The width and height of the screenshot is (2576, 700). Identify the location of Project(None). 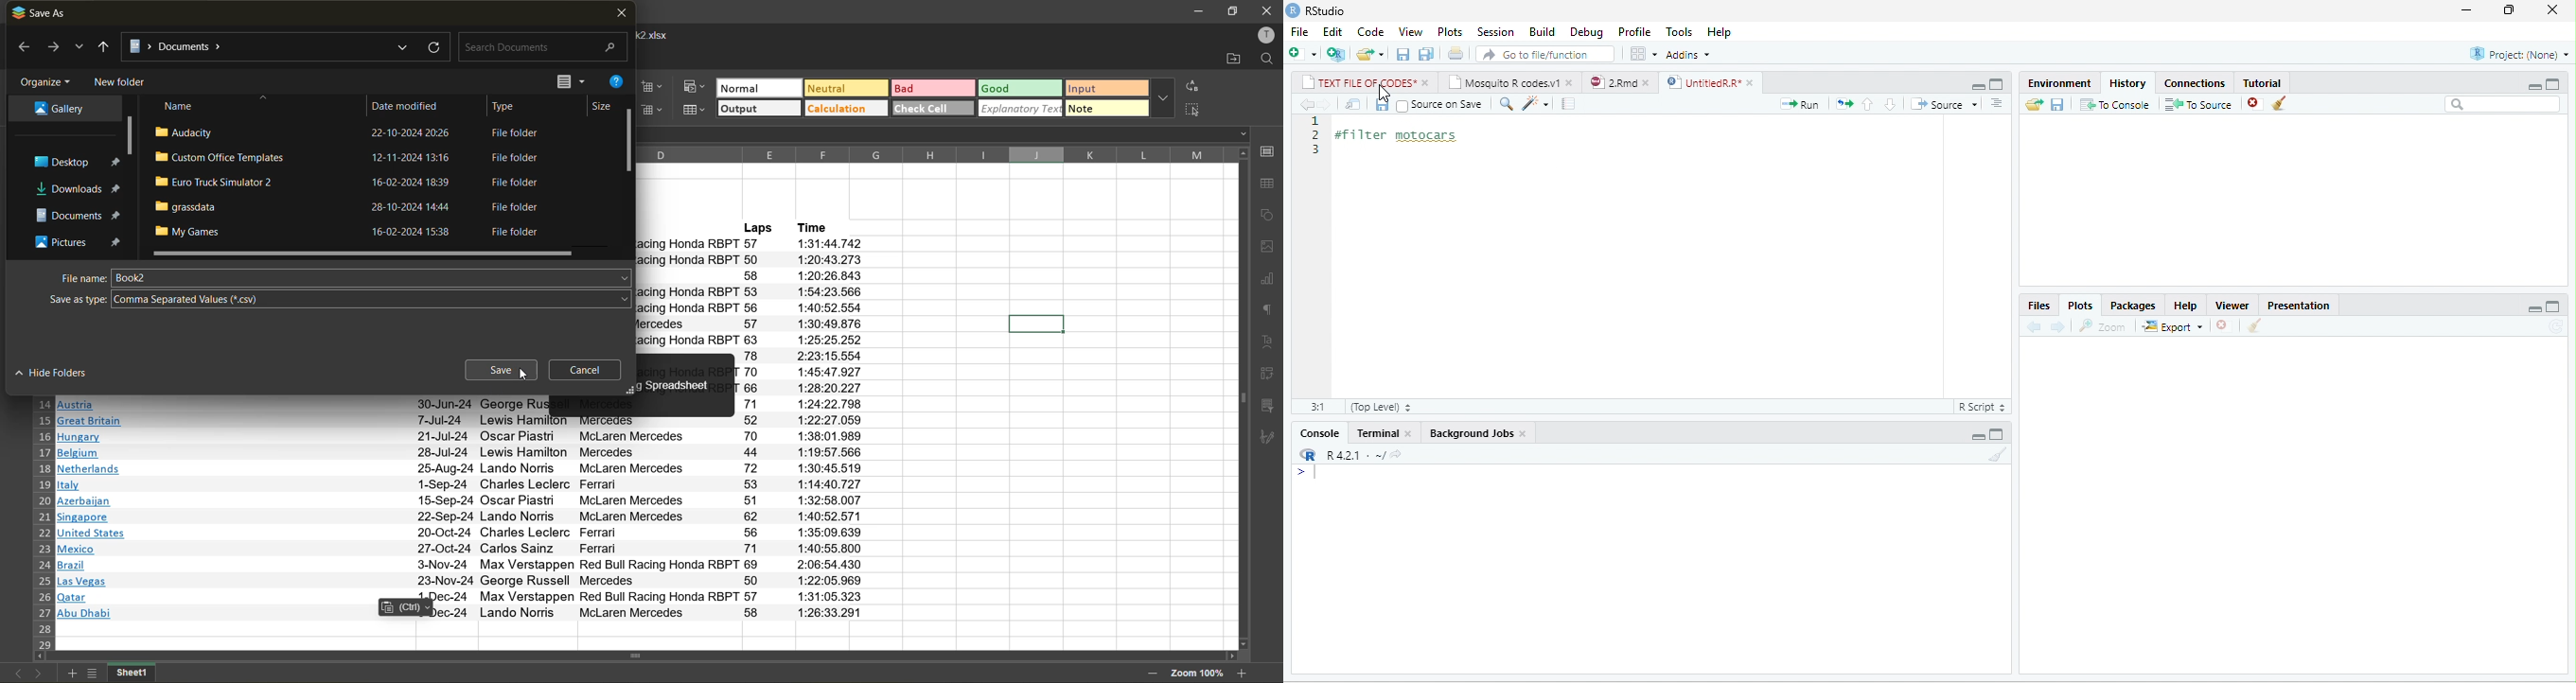
(2520, 54).